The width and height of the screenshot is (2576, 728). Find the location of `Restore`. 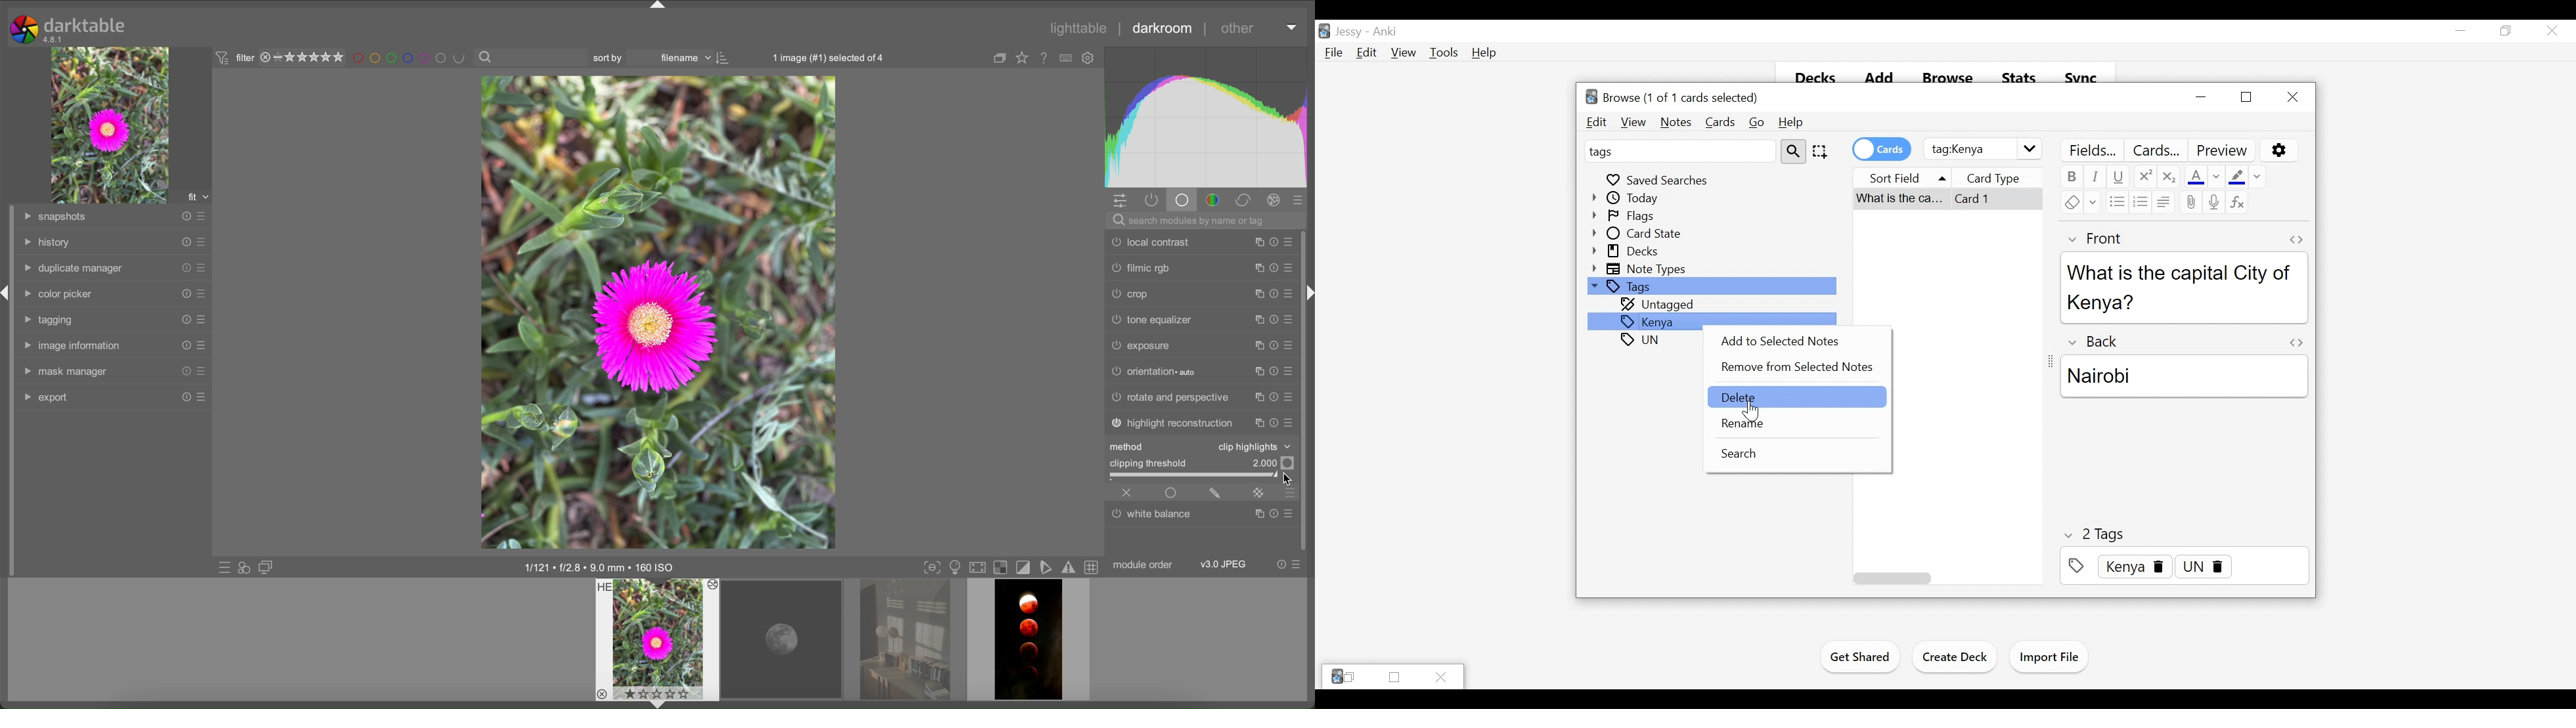

Restore is located at coordinates (2246, 97).